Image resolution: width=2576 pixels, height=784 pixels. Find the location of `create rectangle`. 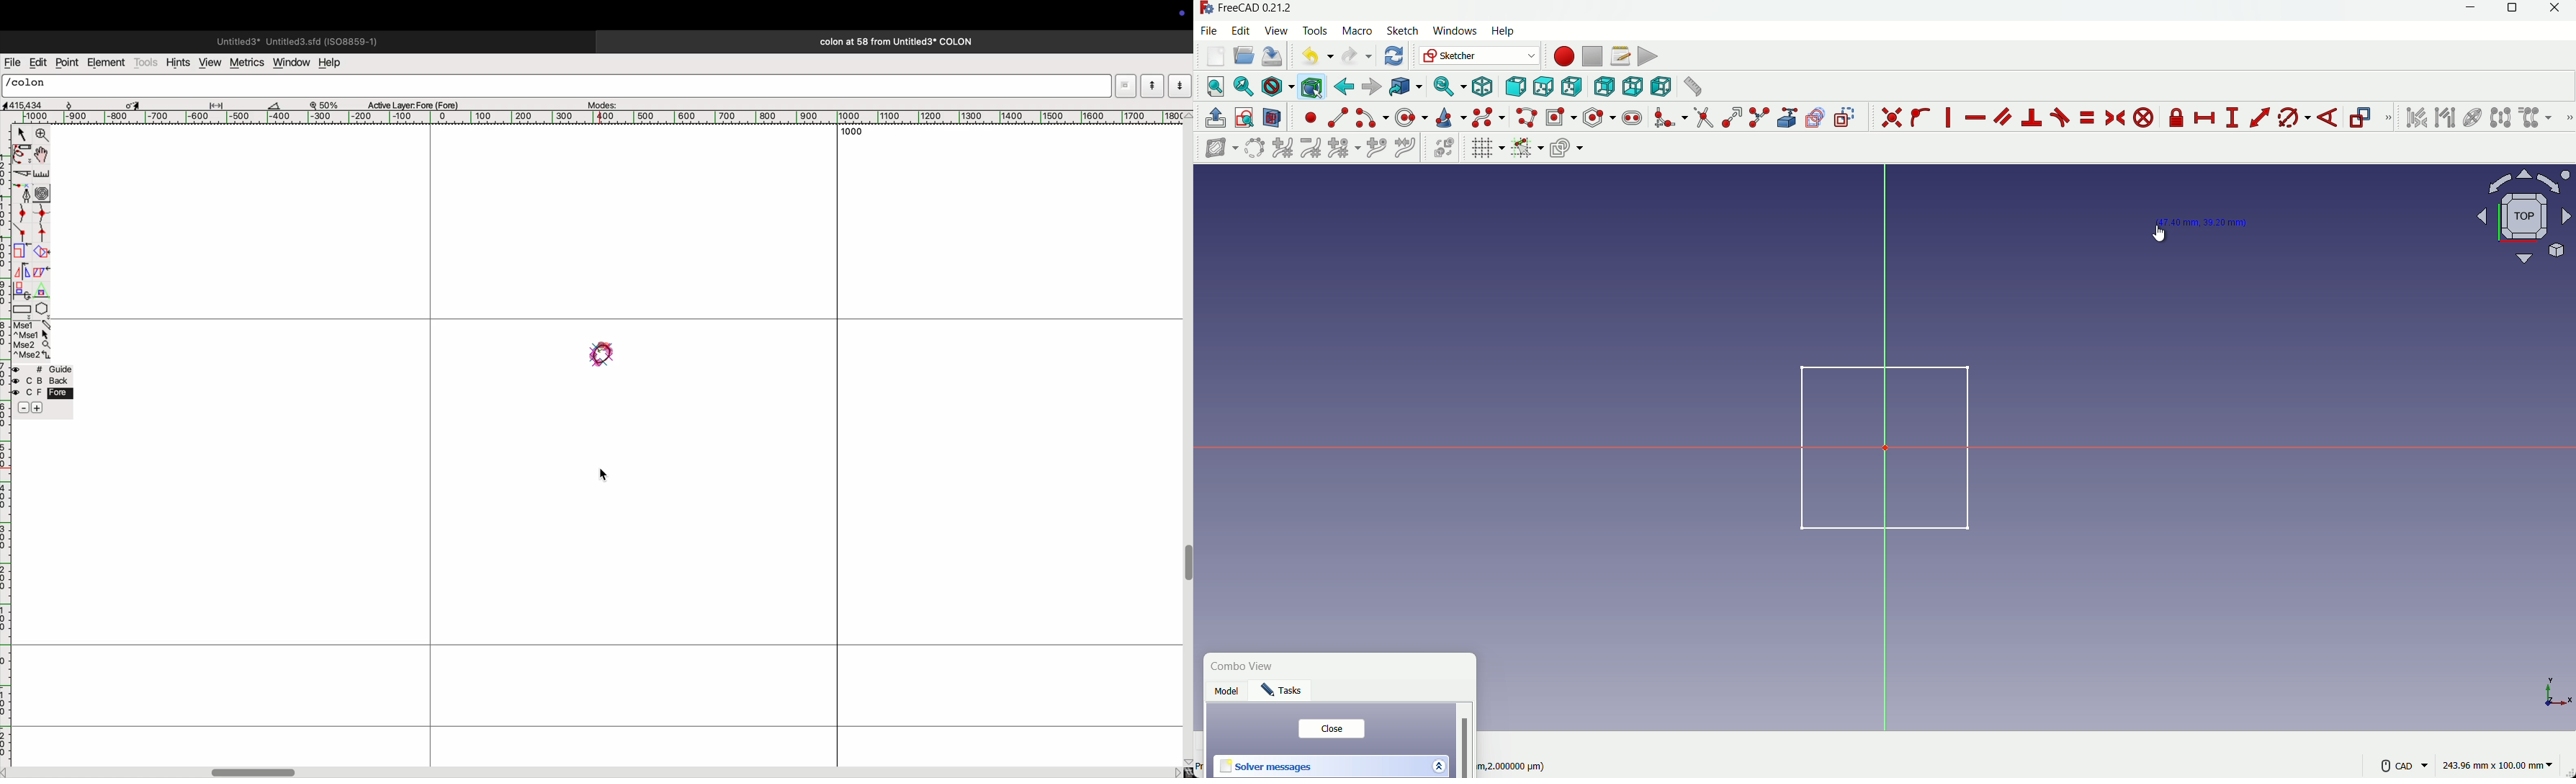

create rectangle is located at coordinates (1560, 117).